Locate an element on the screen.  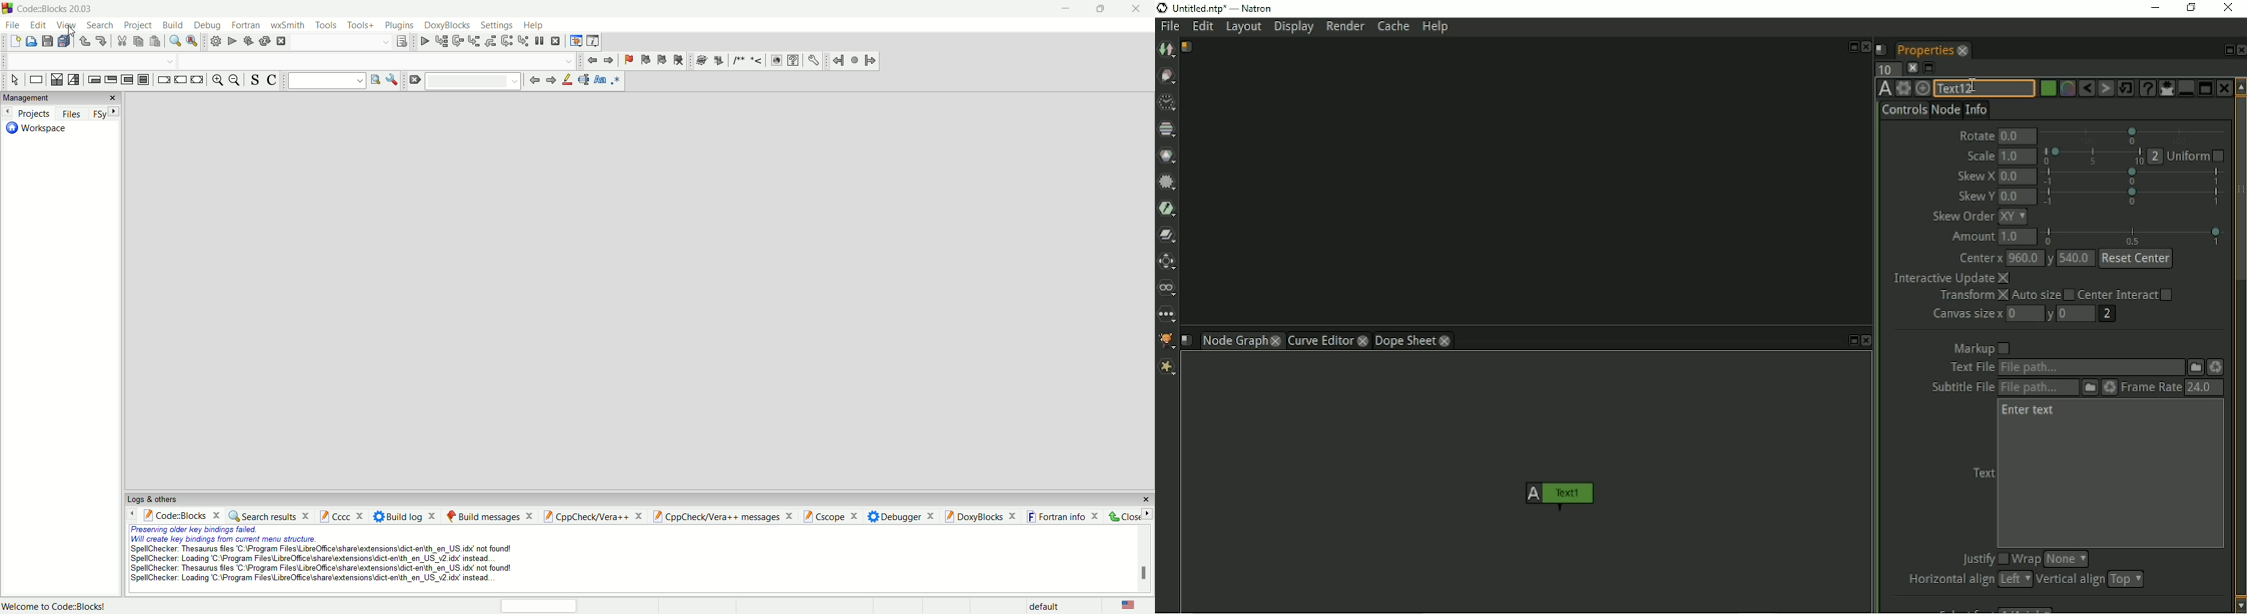
close is located at coordinates (114, 96).